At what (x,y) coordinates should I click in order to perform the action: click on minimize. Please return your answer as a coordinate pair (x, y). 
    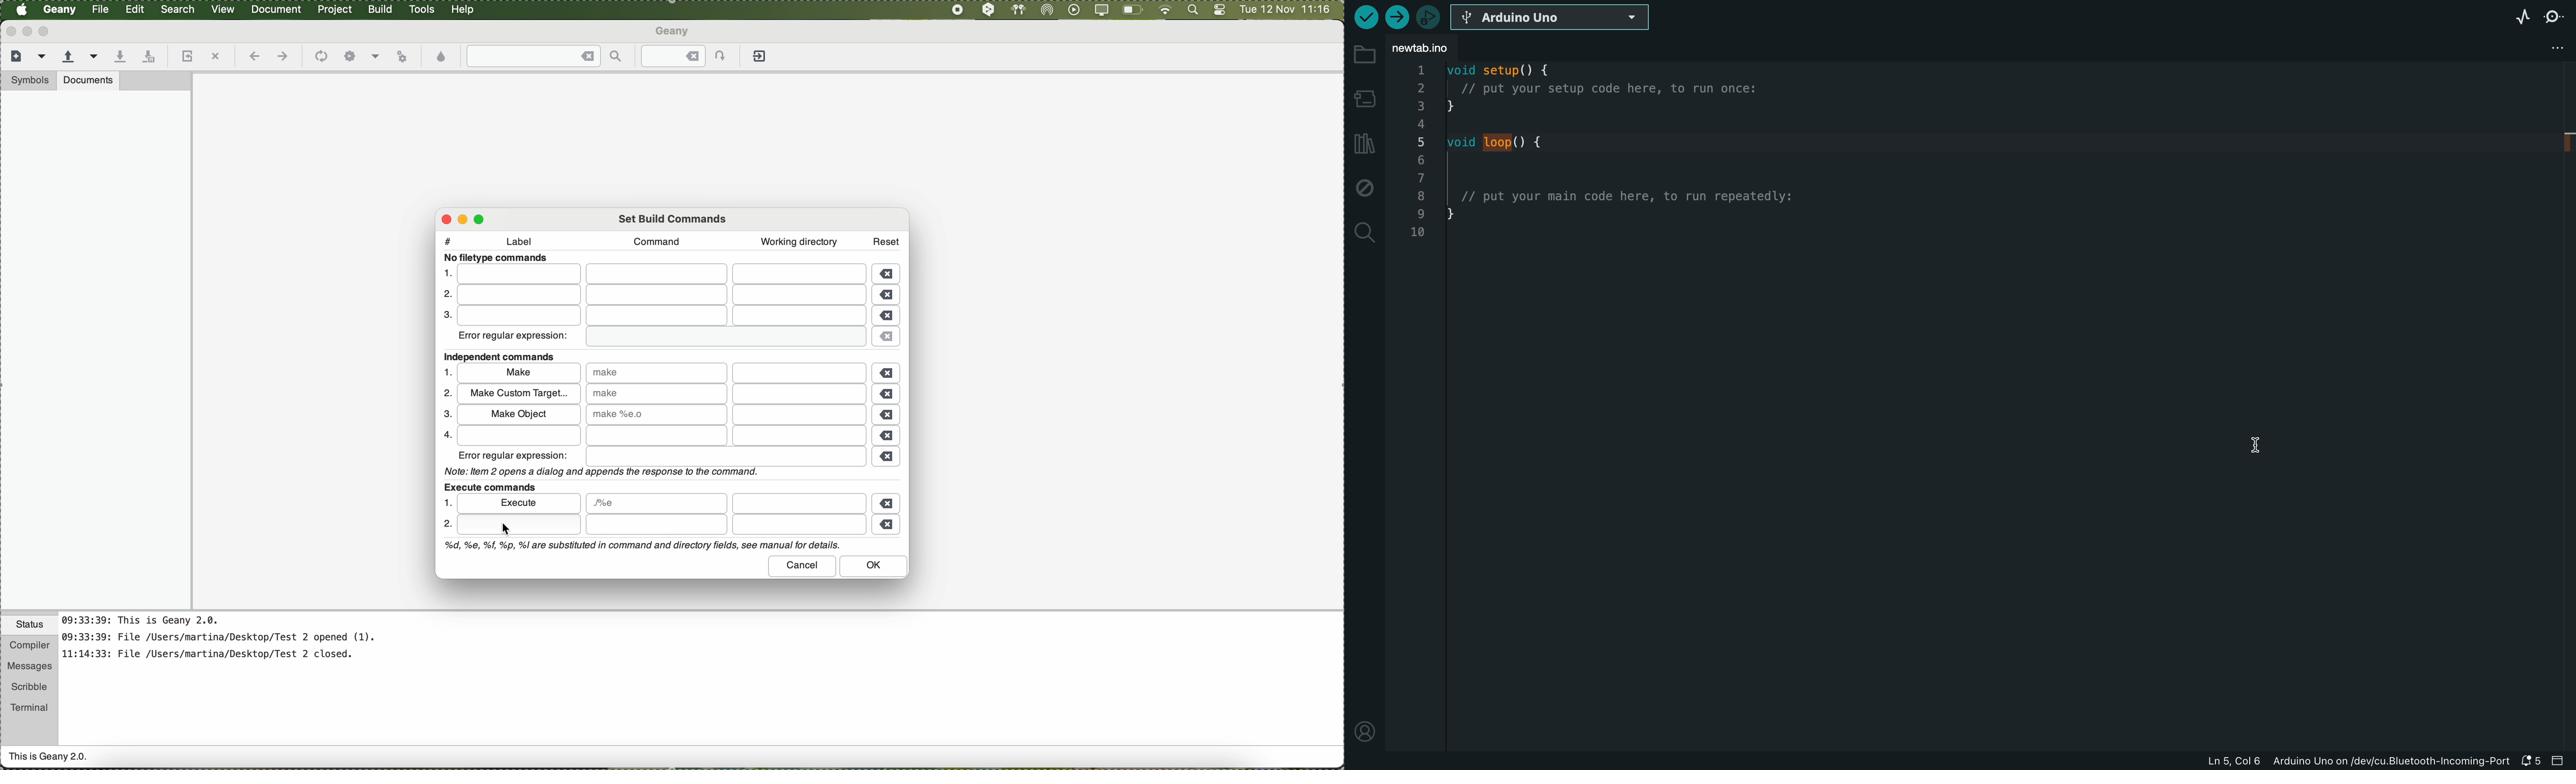
    Looking at the image, I should click on (28, 31).